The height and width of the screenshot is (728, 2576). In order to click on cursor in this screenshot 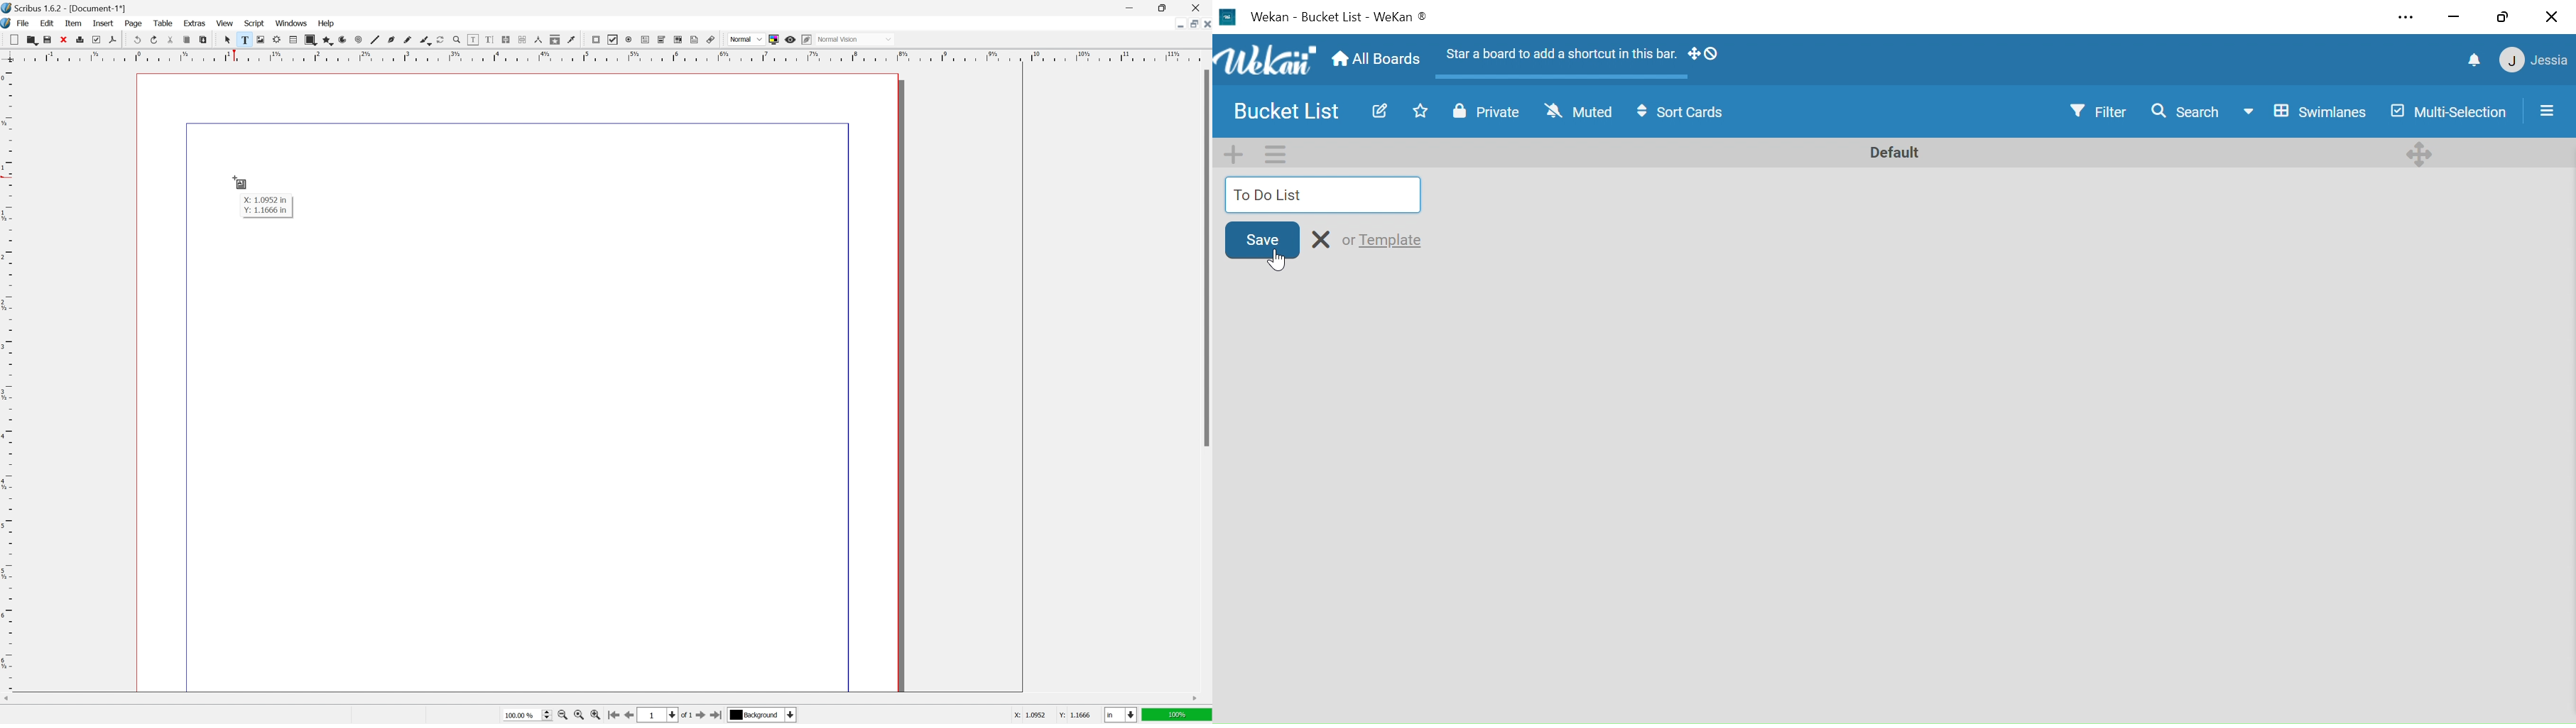, I will do `click(227, 40)`.